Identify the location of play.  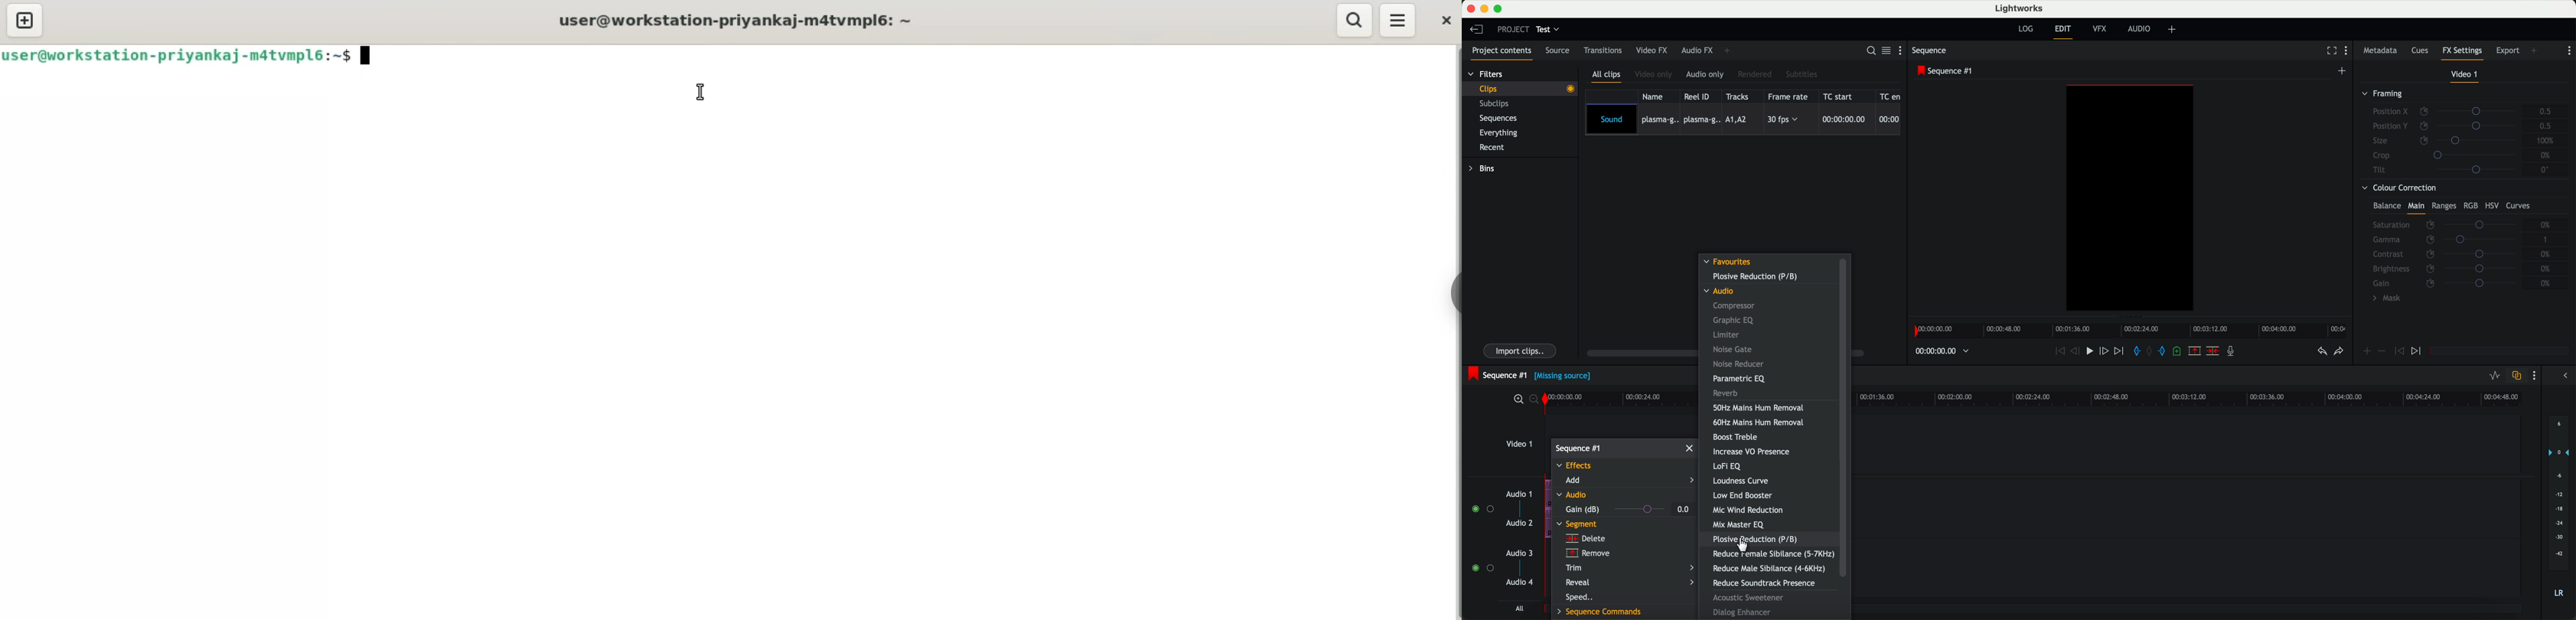
(2092, 352).